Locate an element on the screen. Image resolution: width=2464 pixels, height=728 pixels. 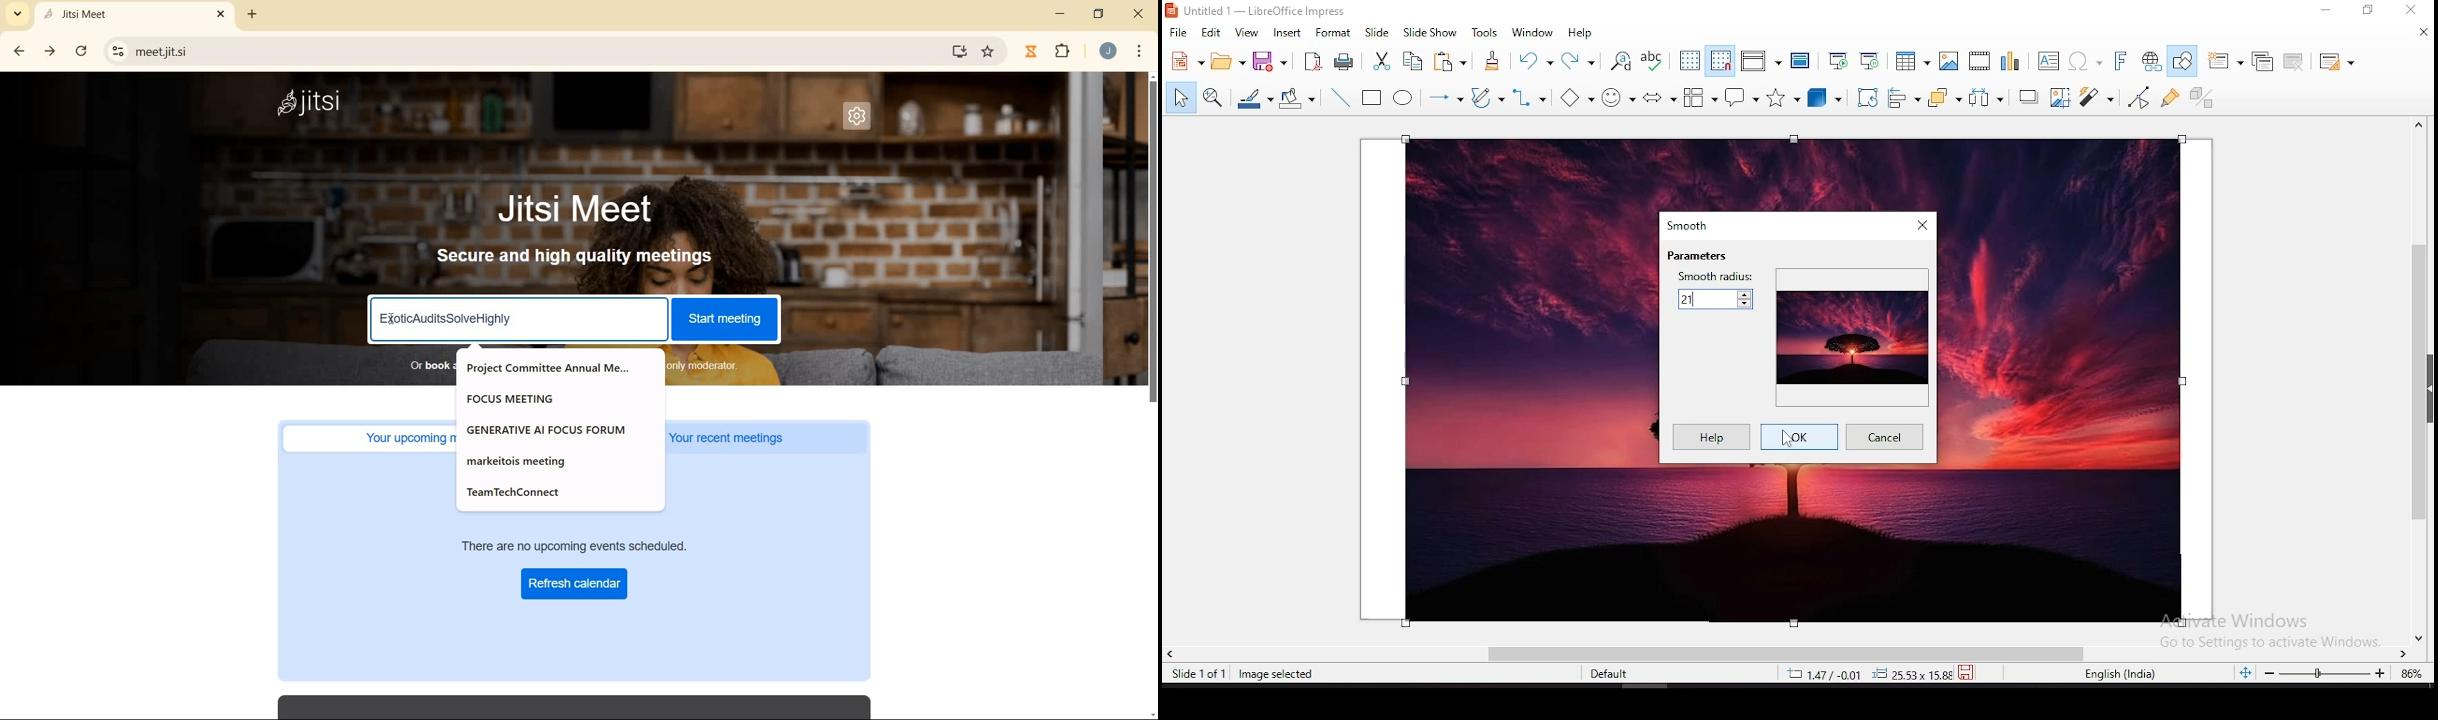
curves and polygons is located at coordinates (1488, 98).